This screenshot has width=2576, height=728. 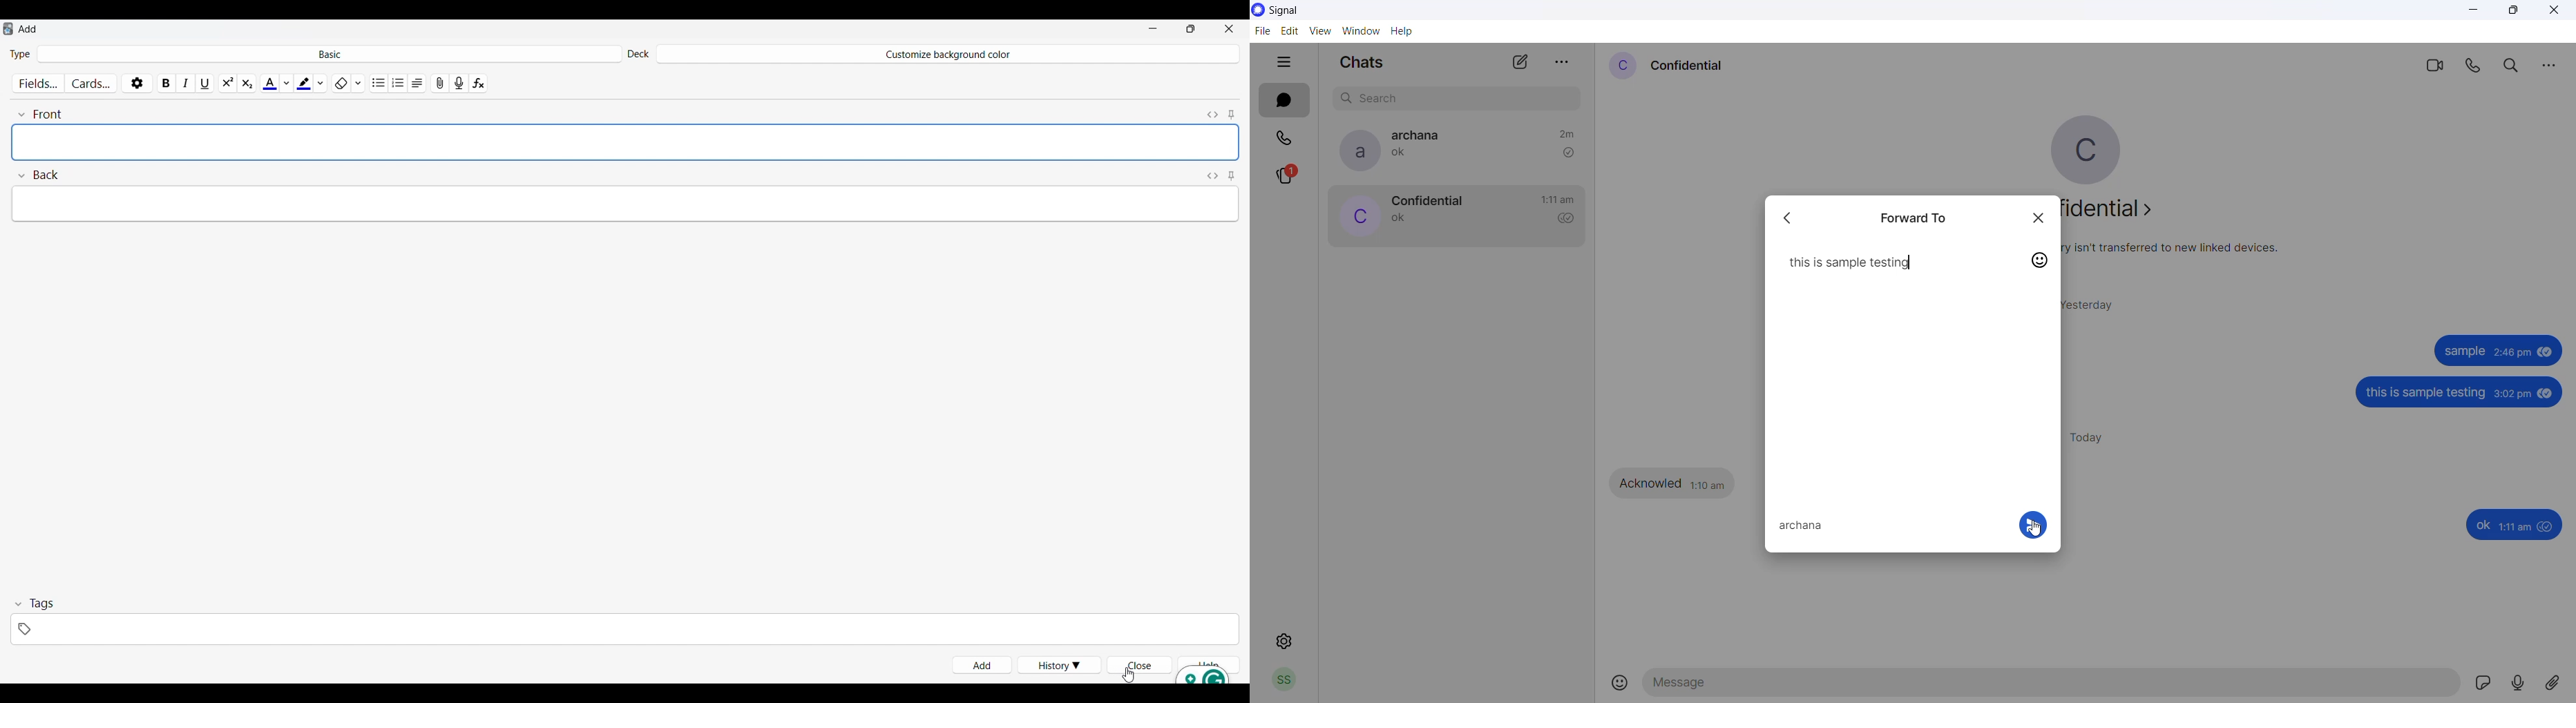 What do you see at coordinates (1290, 30) in the screenshot?
I see `edit` at bounding box center [1290, 30].